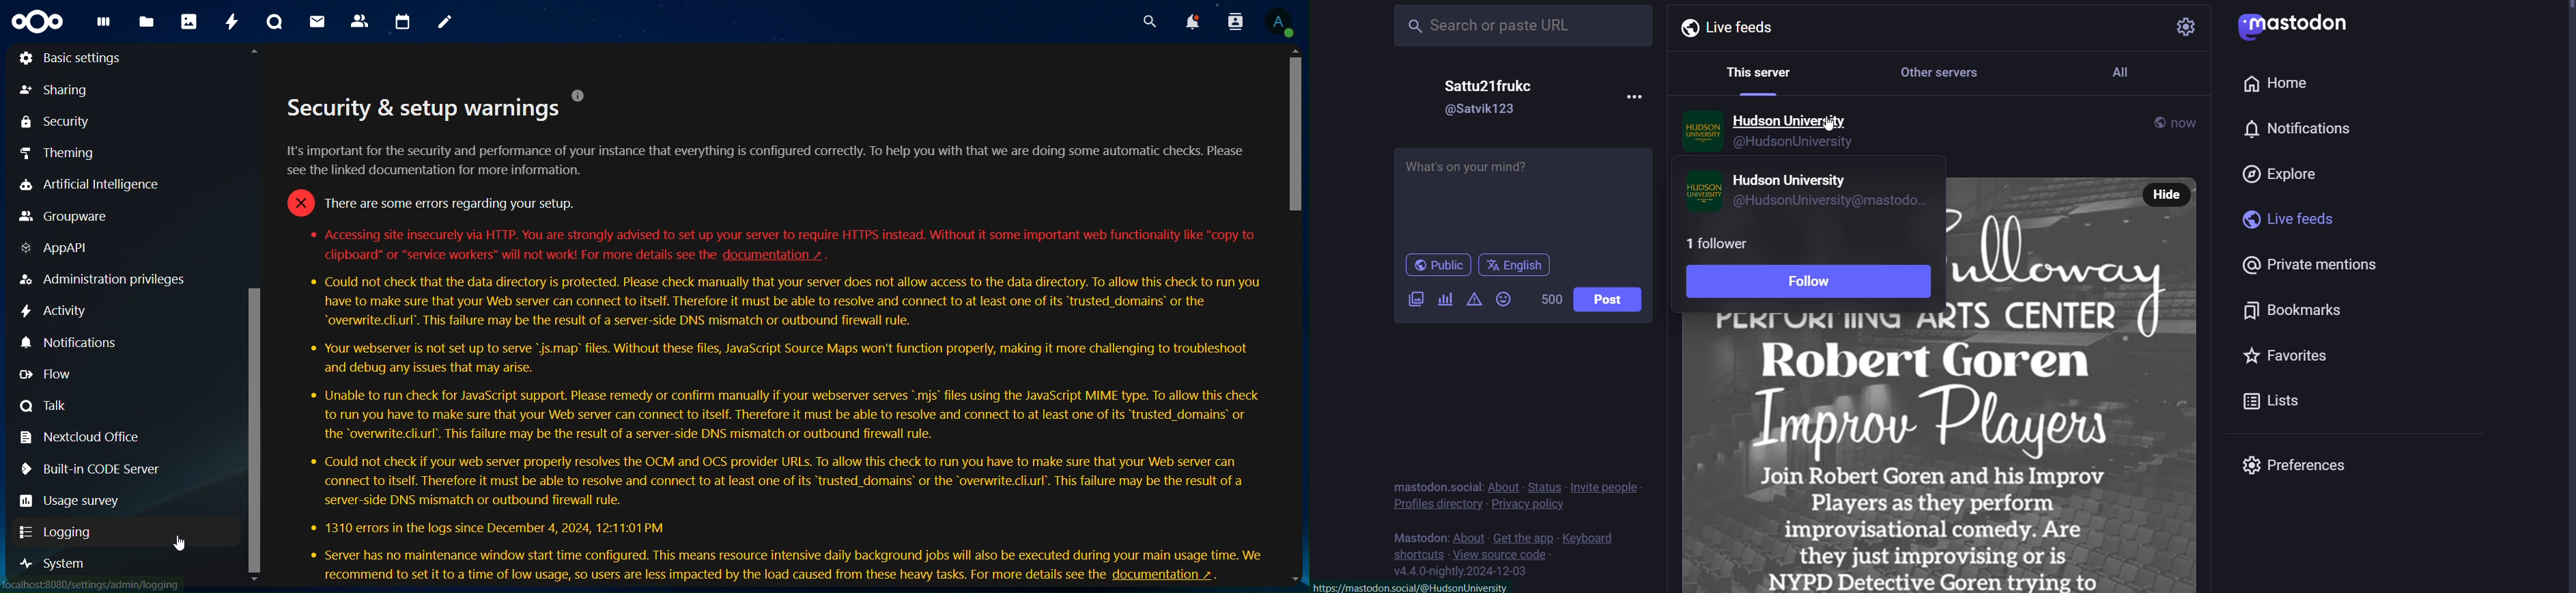 The image size is (2576, 616). Describe the element at coordinates (1795, 178) in the screenshot. I see `Hudson University` at that location.